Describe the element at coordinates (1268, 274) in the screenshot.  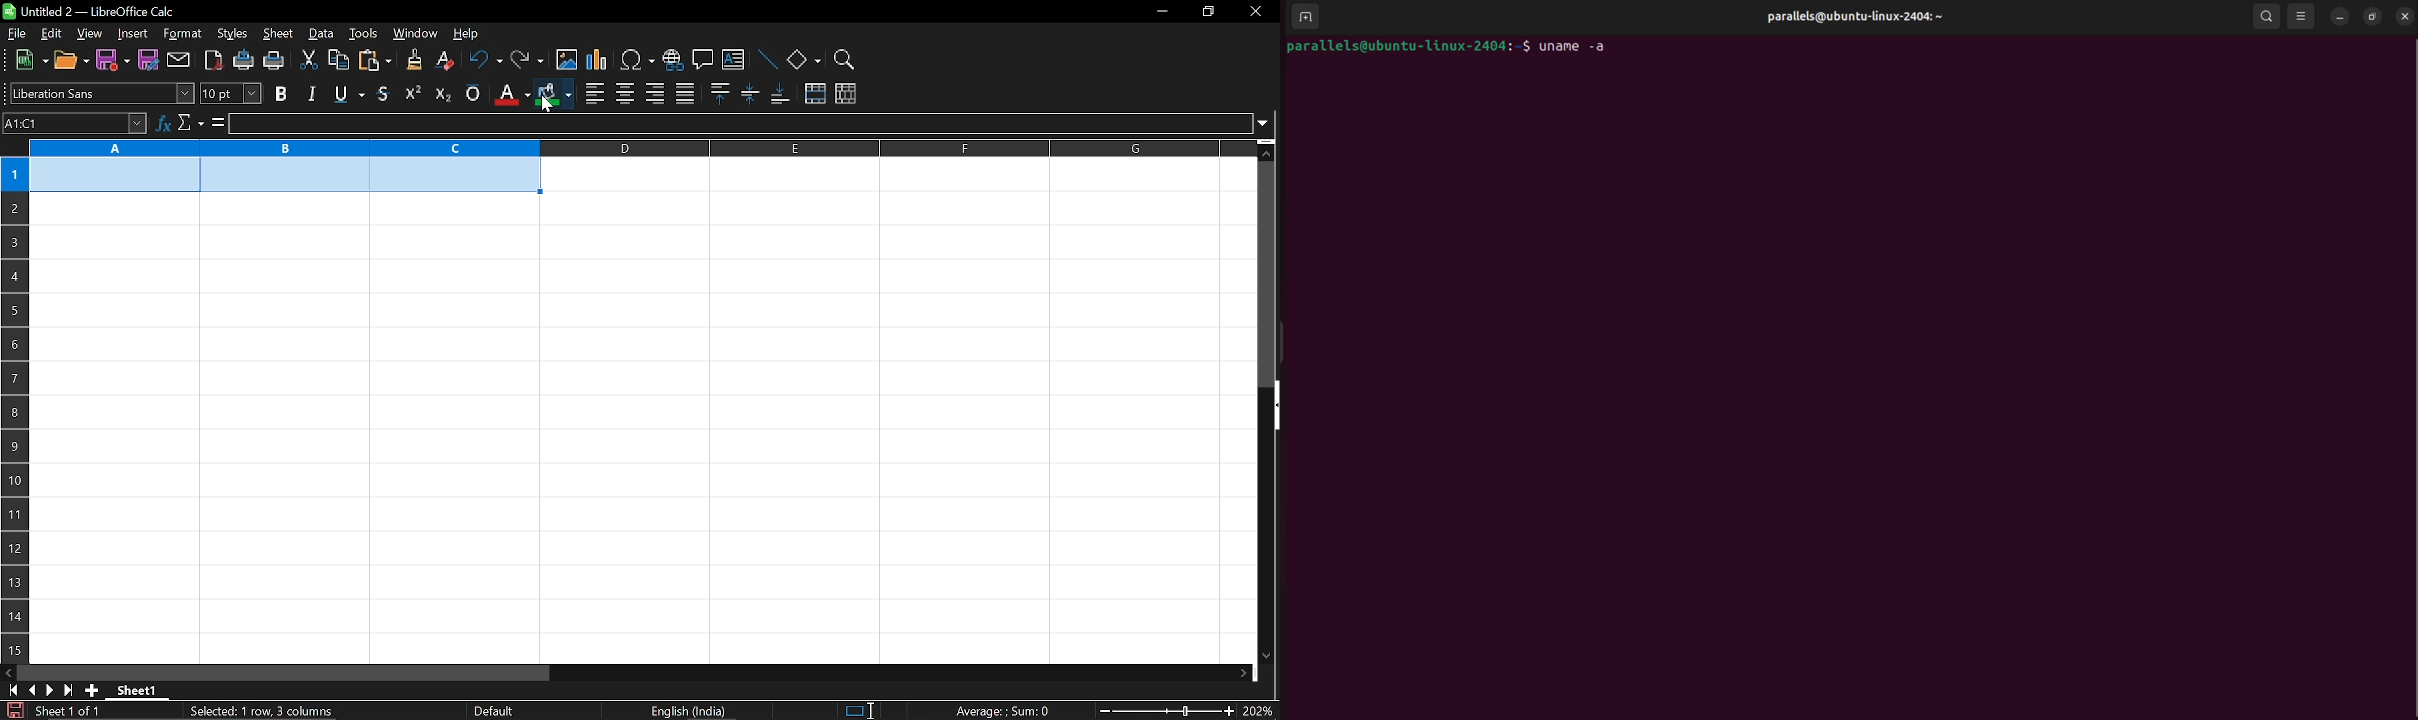
I see `vertical scrollbar` at that location.